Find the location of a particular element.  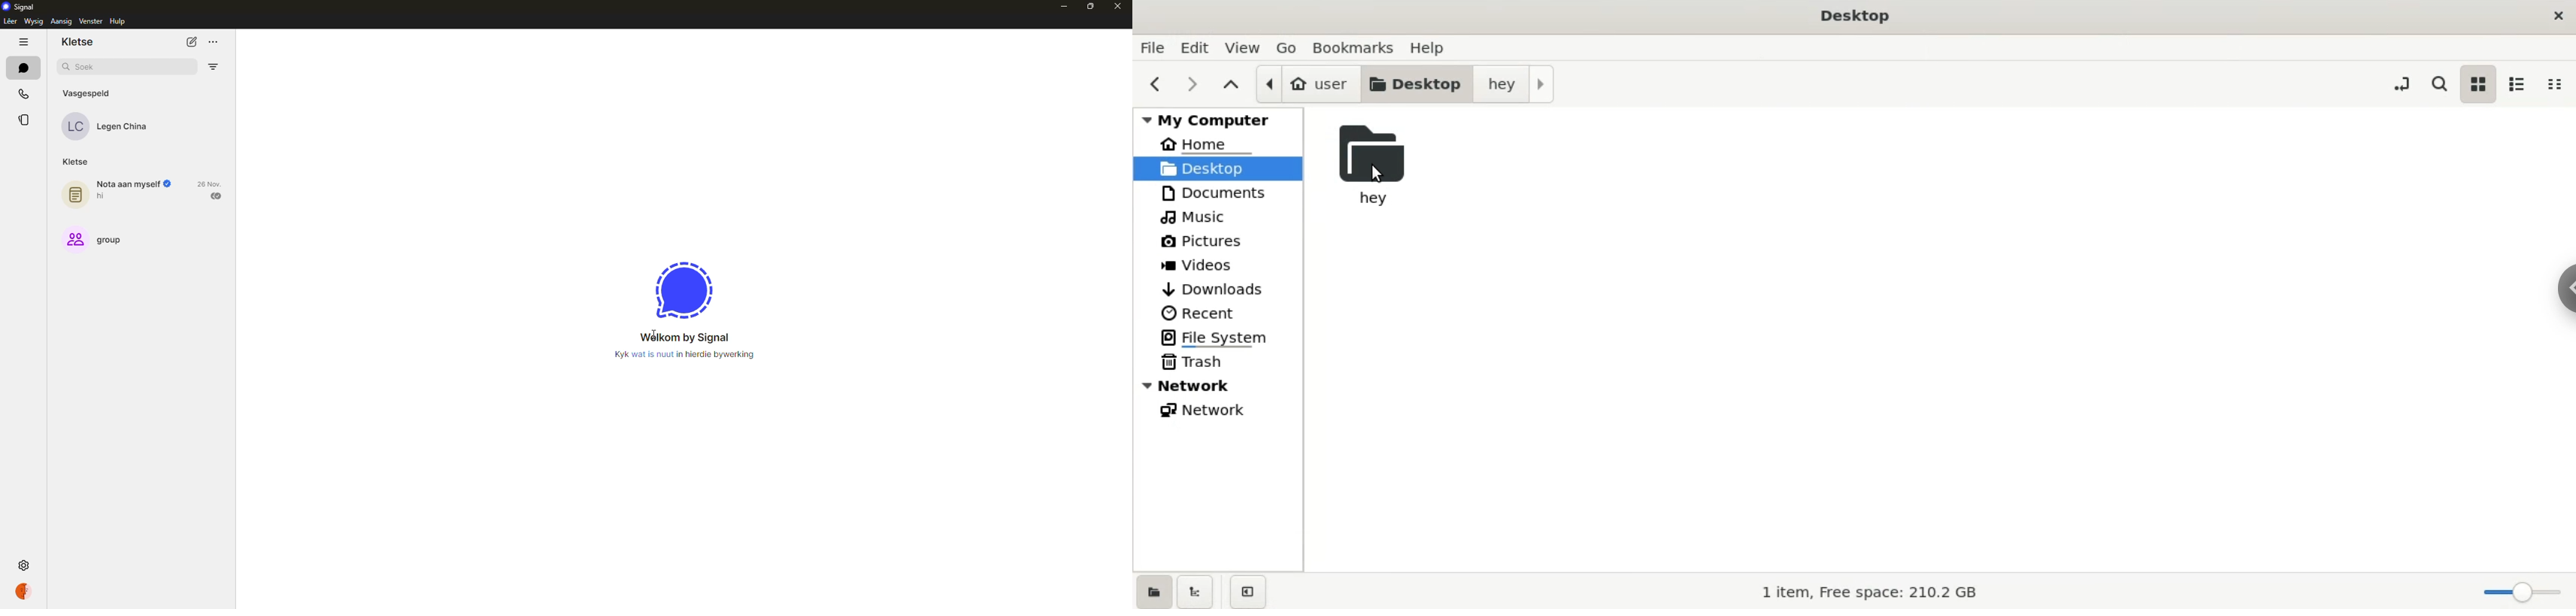

sent is located at coordinates (217, 196).